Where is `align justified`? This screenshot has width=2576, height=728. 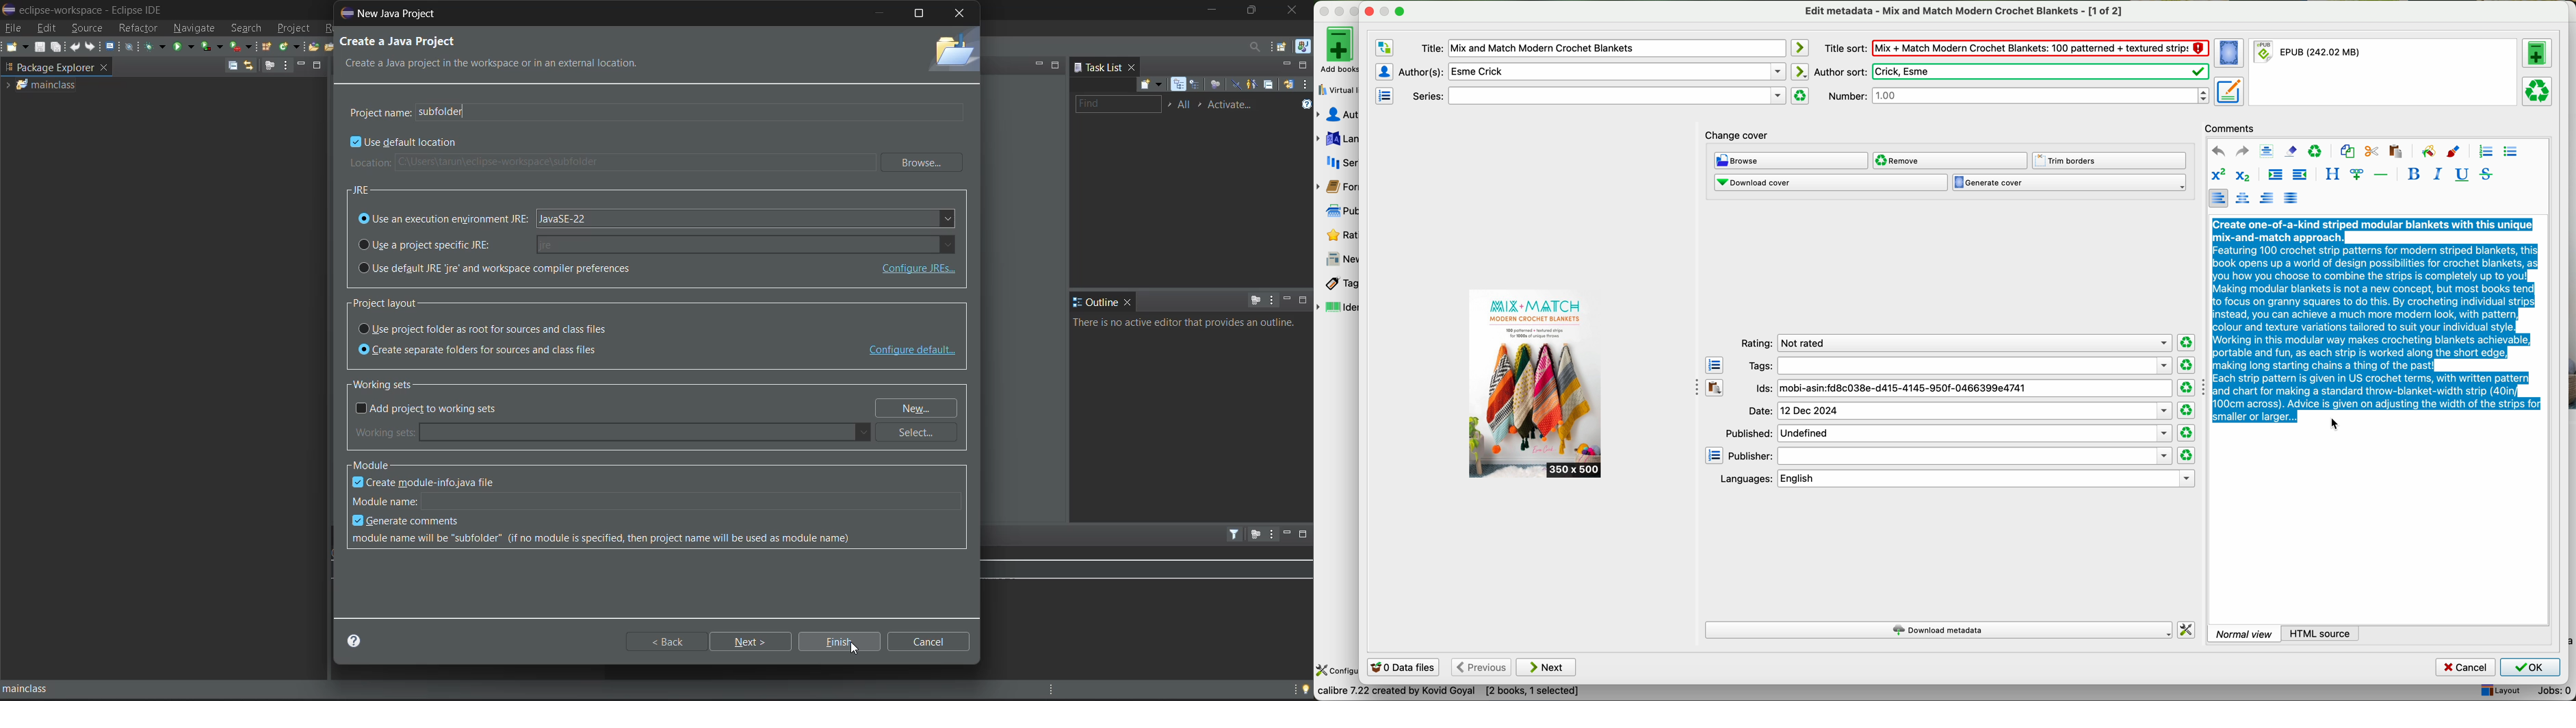 align justified is located at coordinates (2291, 197).